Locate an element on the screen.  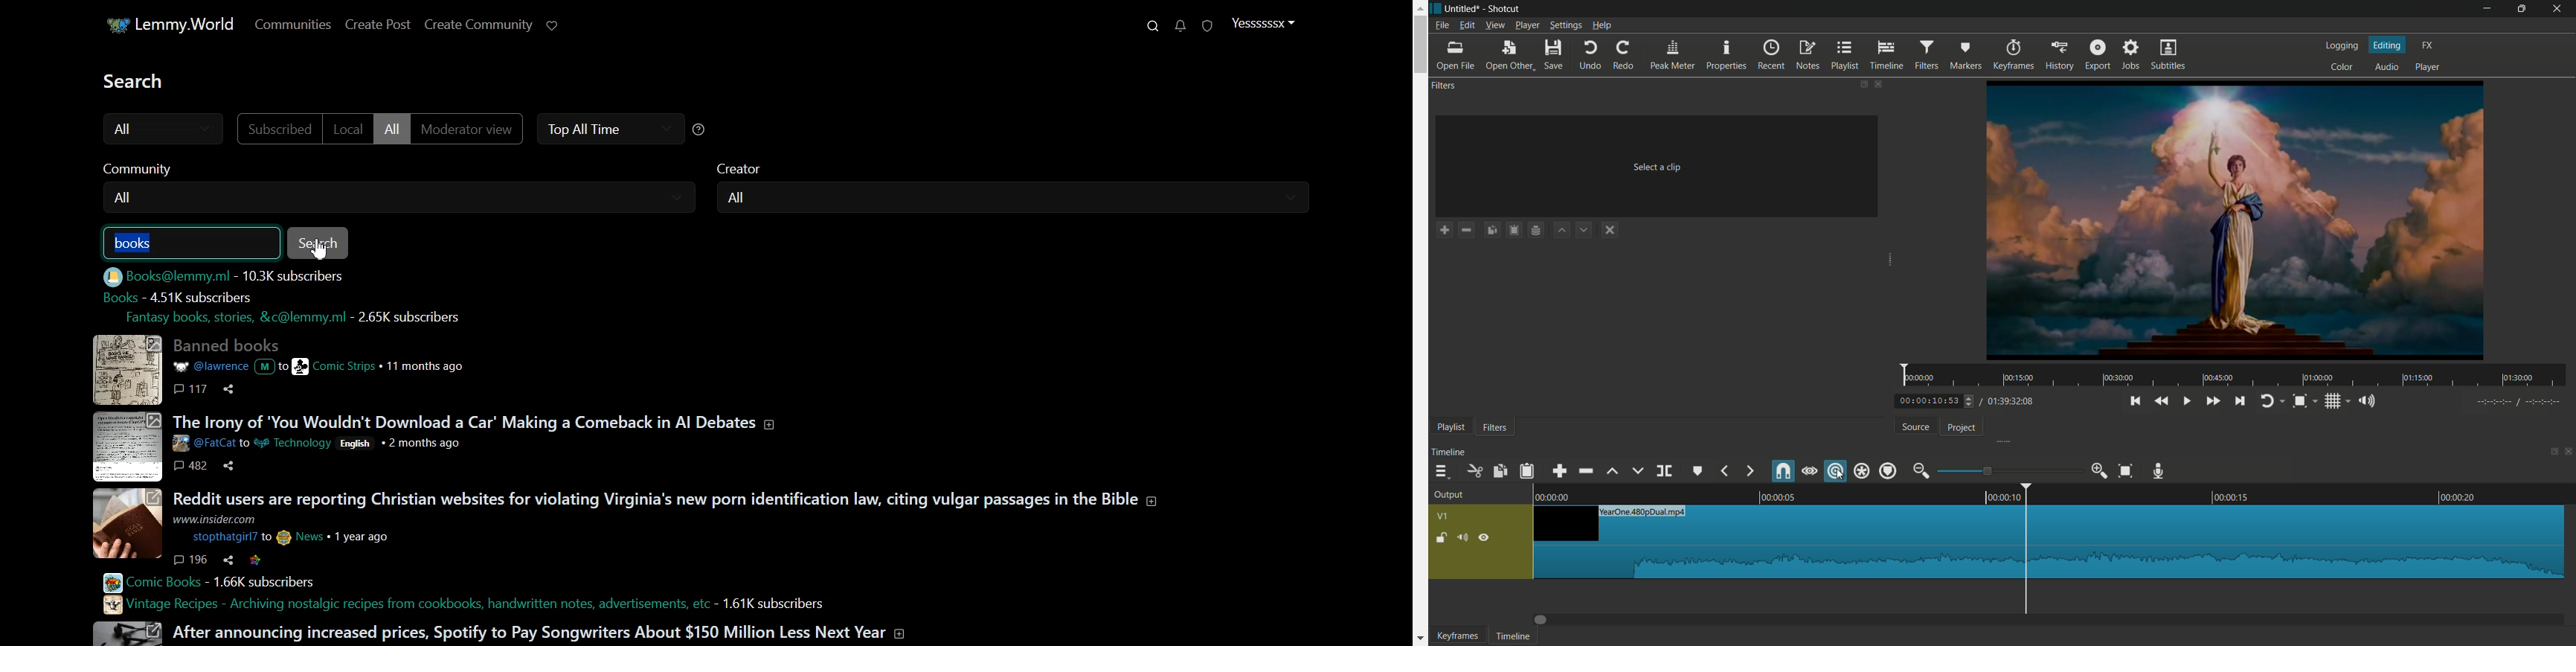
markers is located at coordinates (1966, 54).